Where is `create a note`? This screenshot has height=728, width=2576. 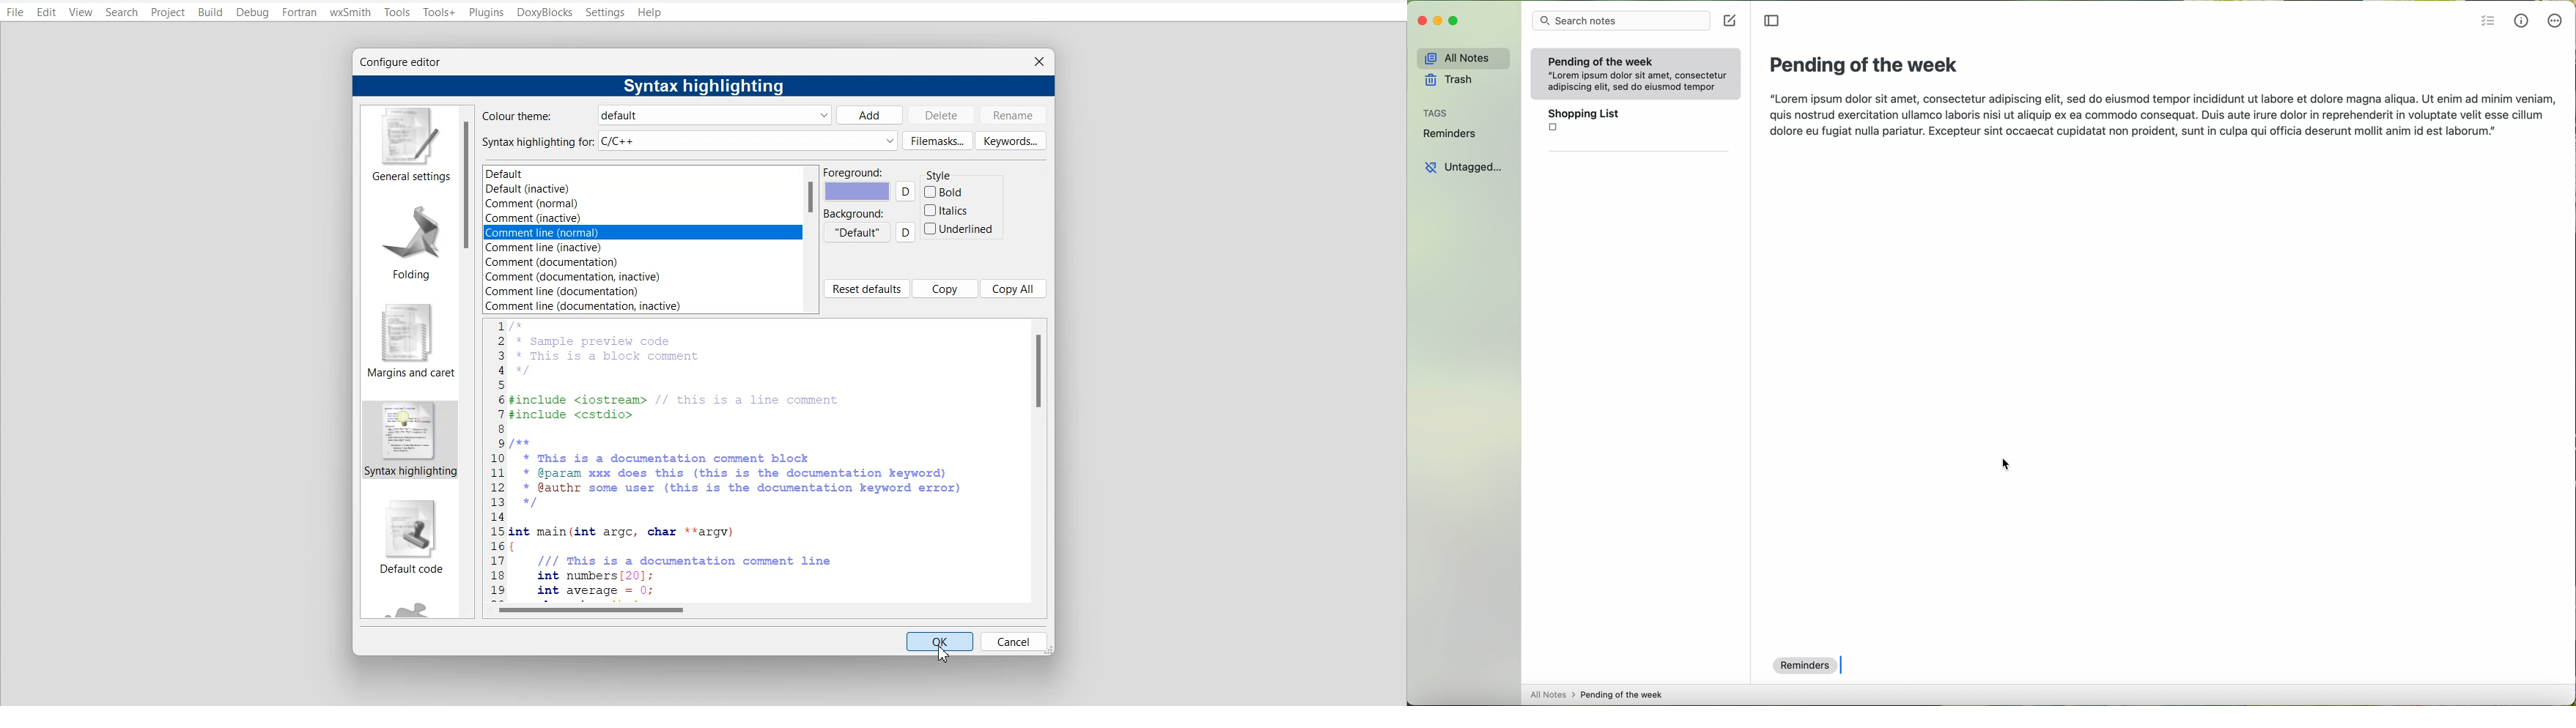
create a note is located at coordinates (1732, 21).